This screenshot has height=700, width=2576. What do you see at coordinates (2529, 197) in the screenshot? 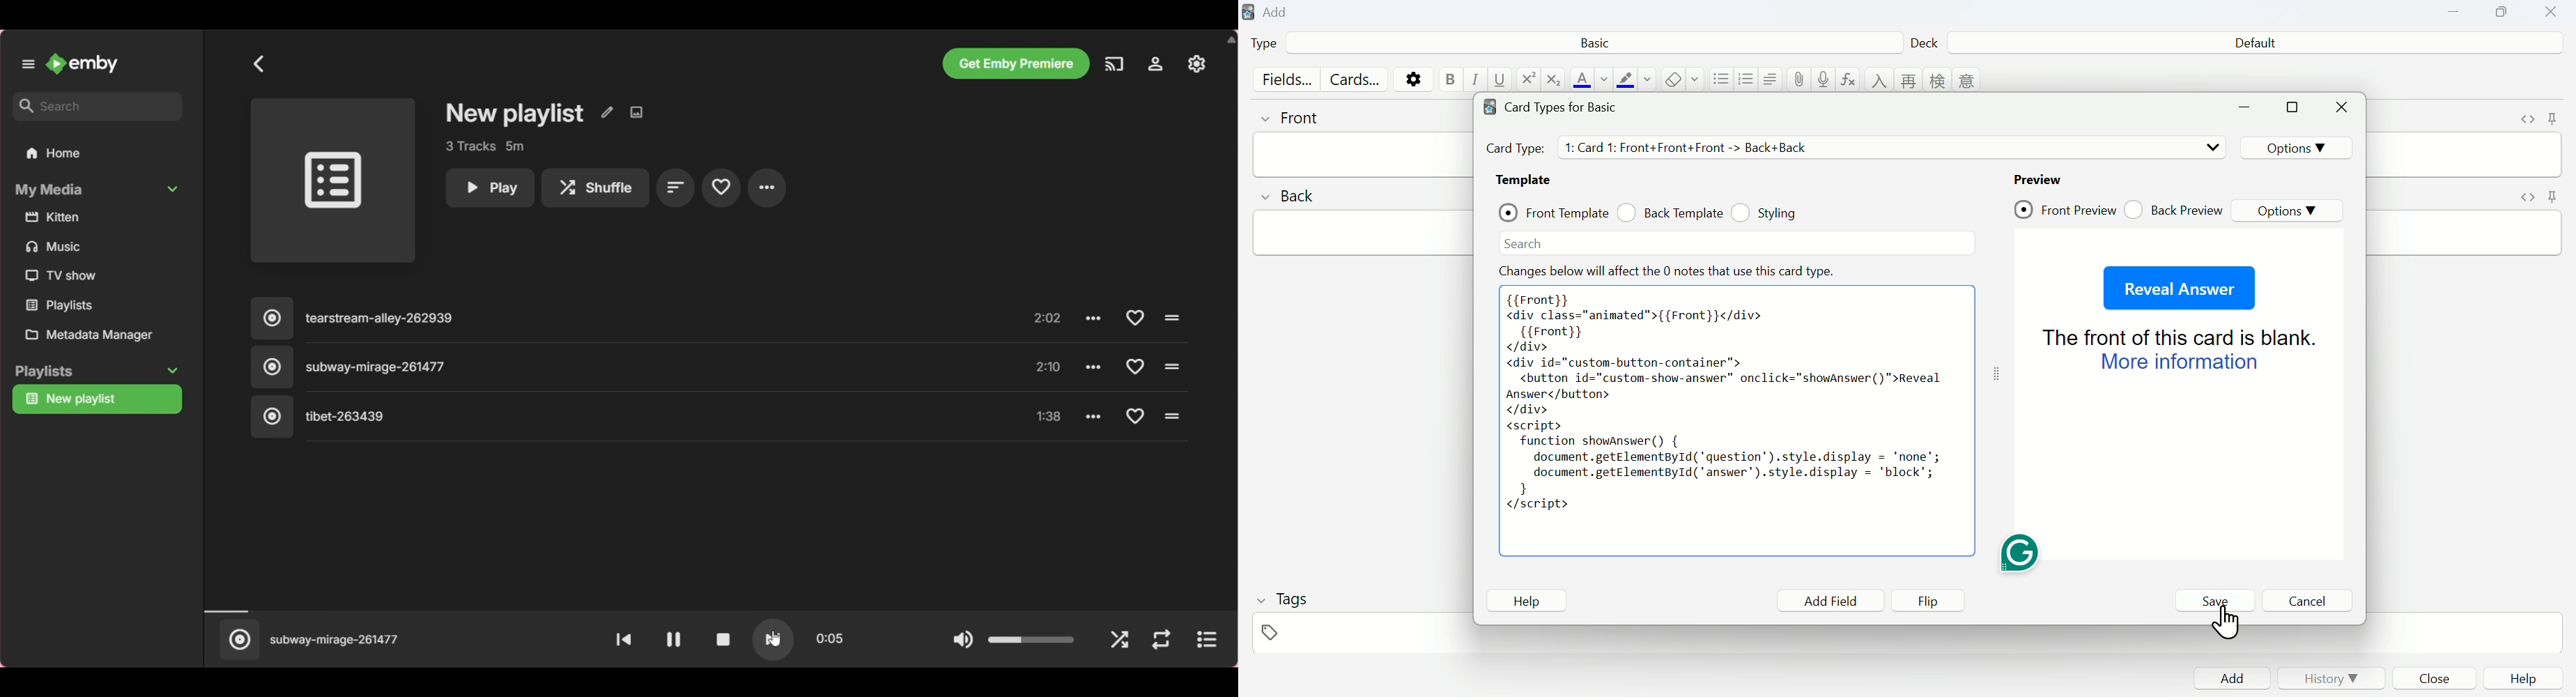
I see `toggle HTML editor` at bounding box center [2529, 197].